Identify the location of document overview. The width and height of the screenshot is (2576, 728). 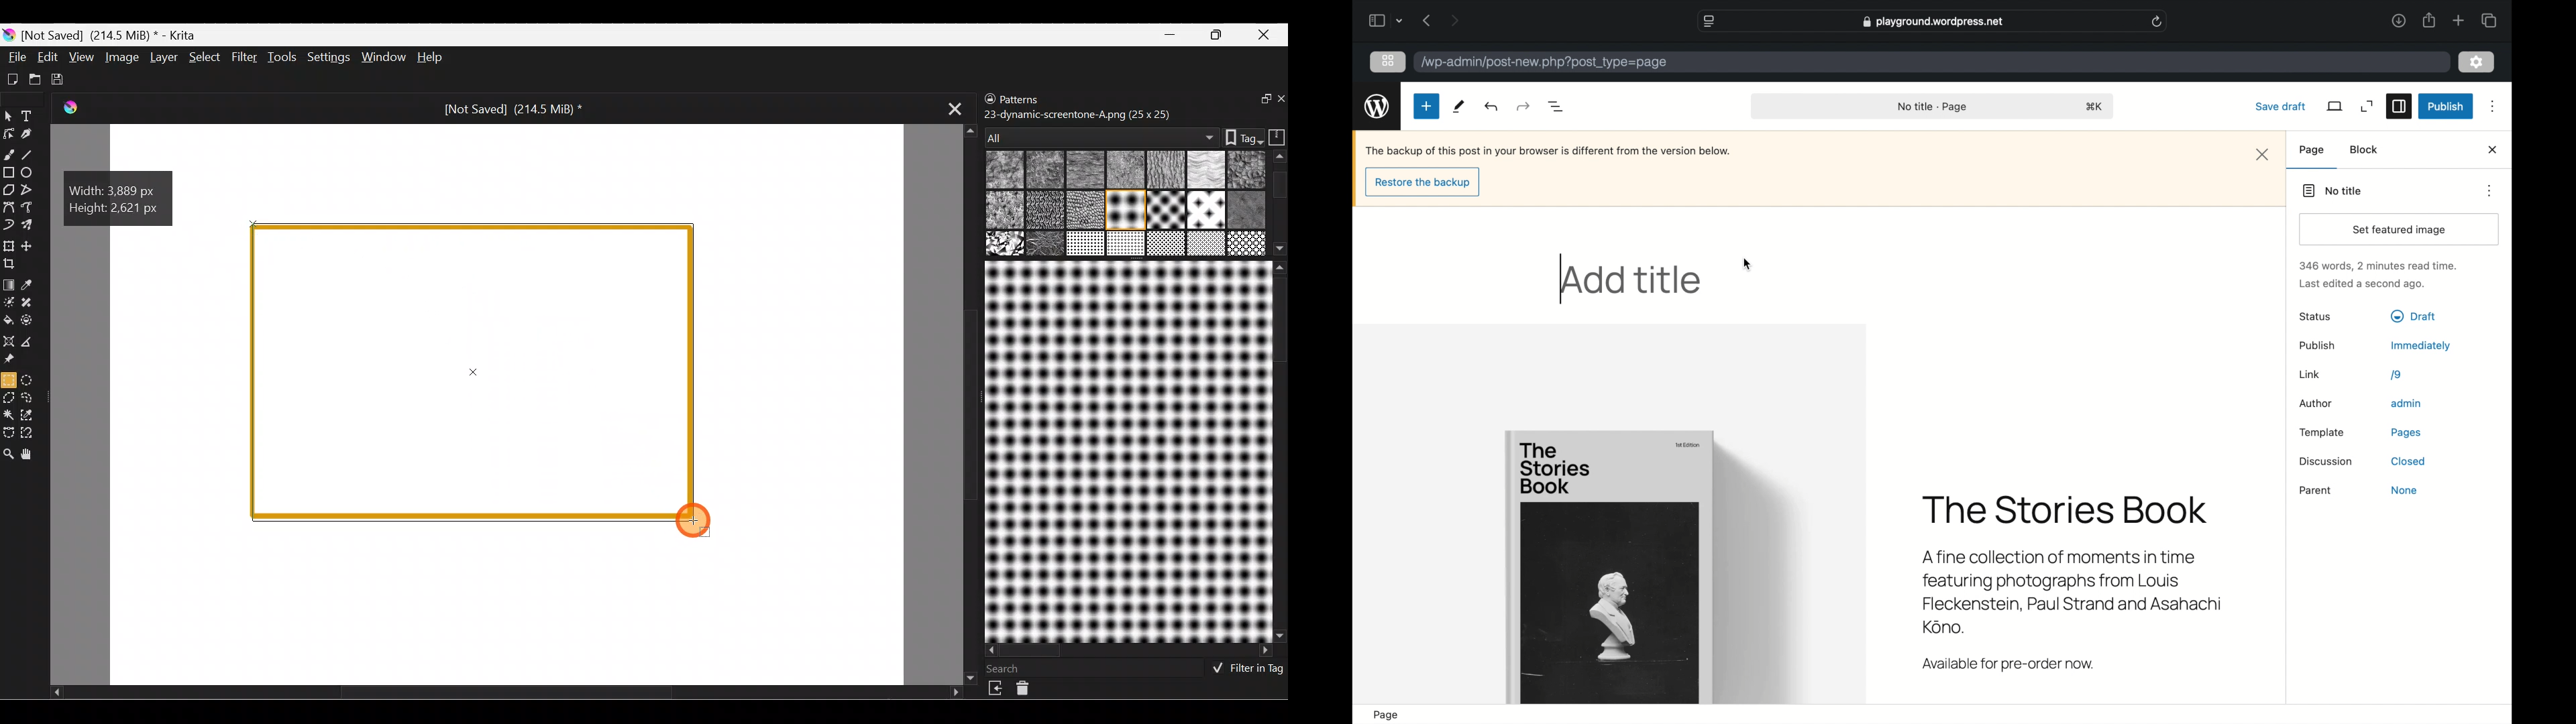
(1557, 107).